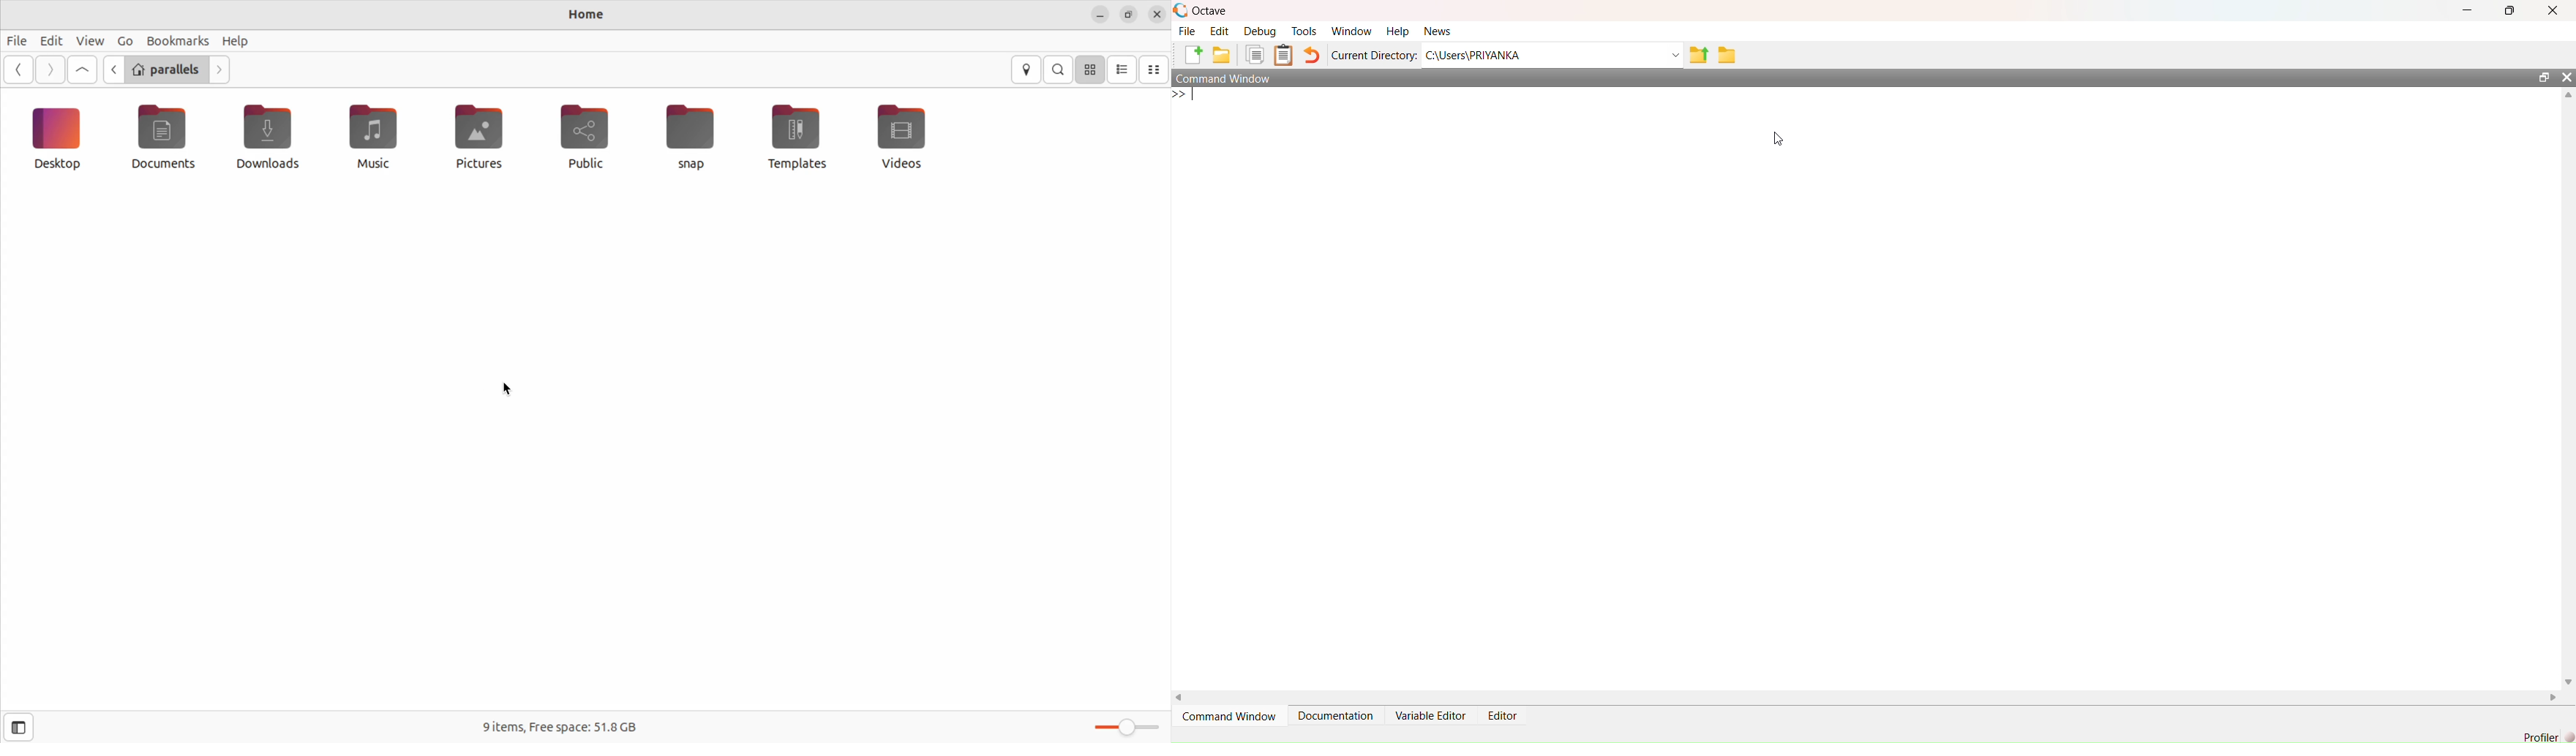 The image size is (2576, 756). I want to click on New script, so click(1191, 55).